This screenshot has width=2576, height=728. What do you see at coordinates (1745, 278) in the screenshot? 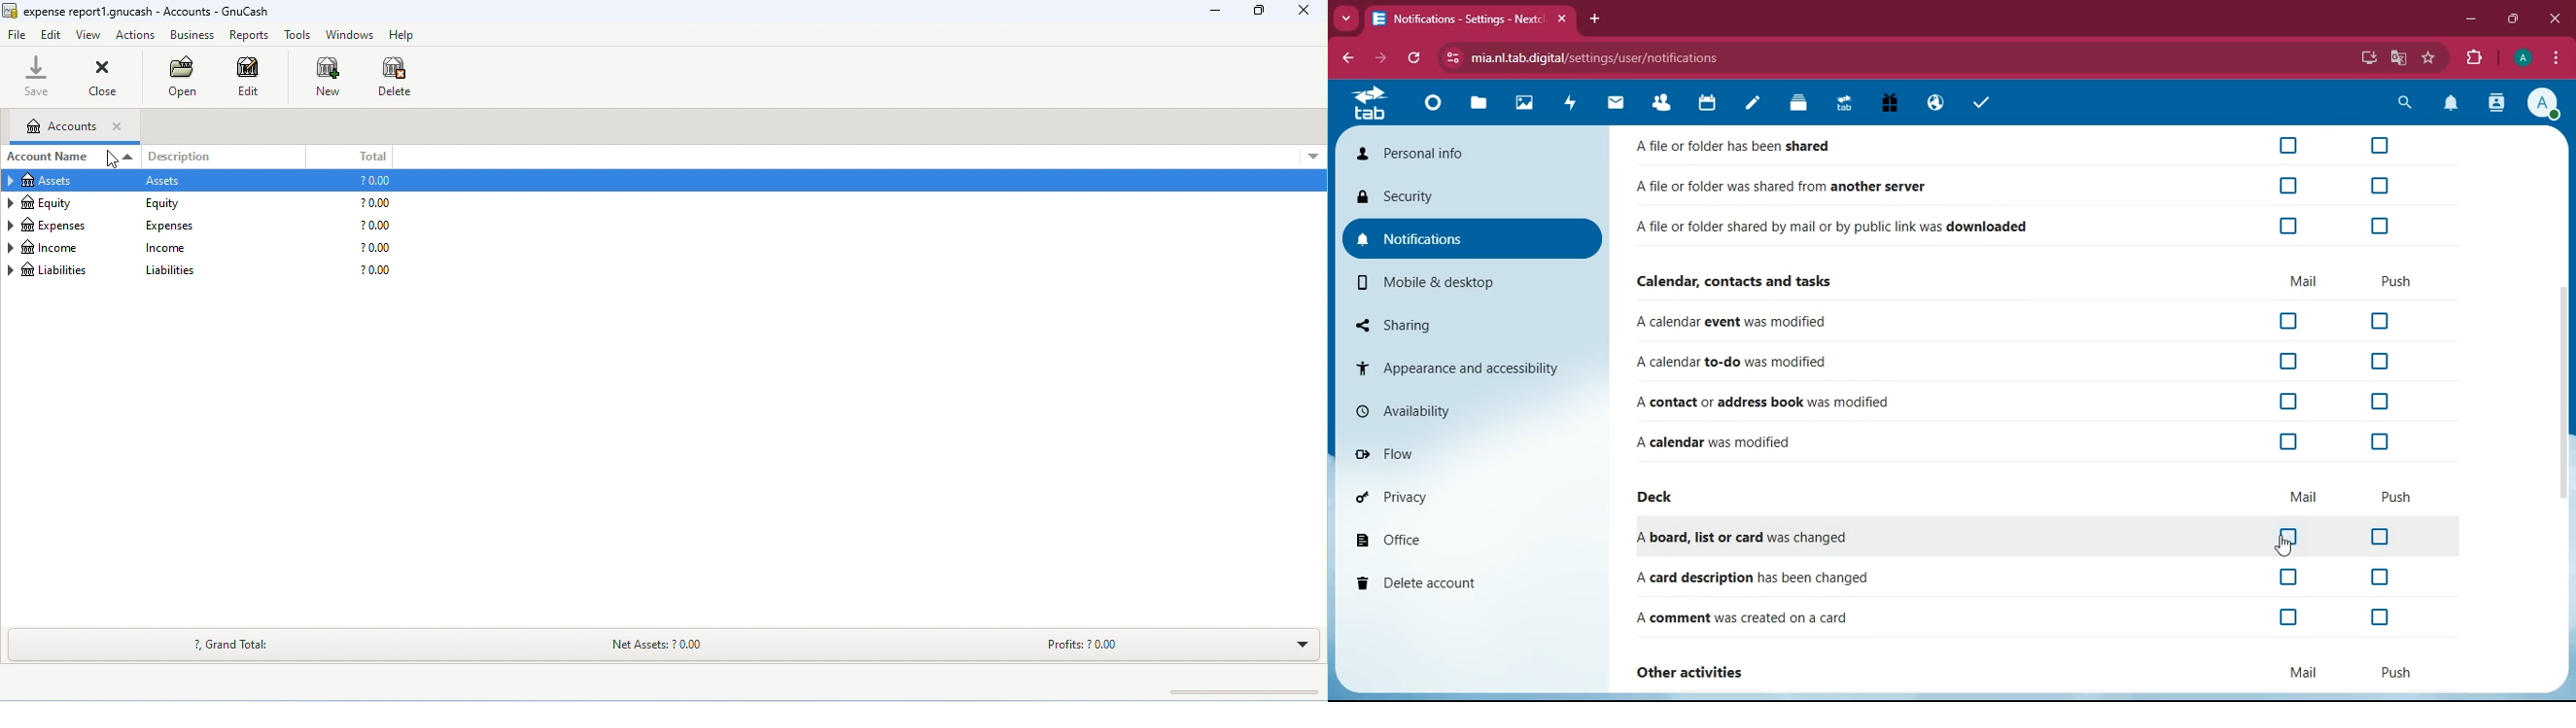
I see `Calendar, contacts and tasks` at bounding box center [1745, 278].